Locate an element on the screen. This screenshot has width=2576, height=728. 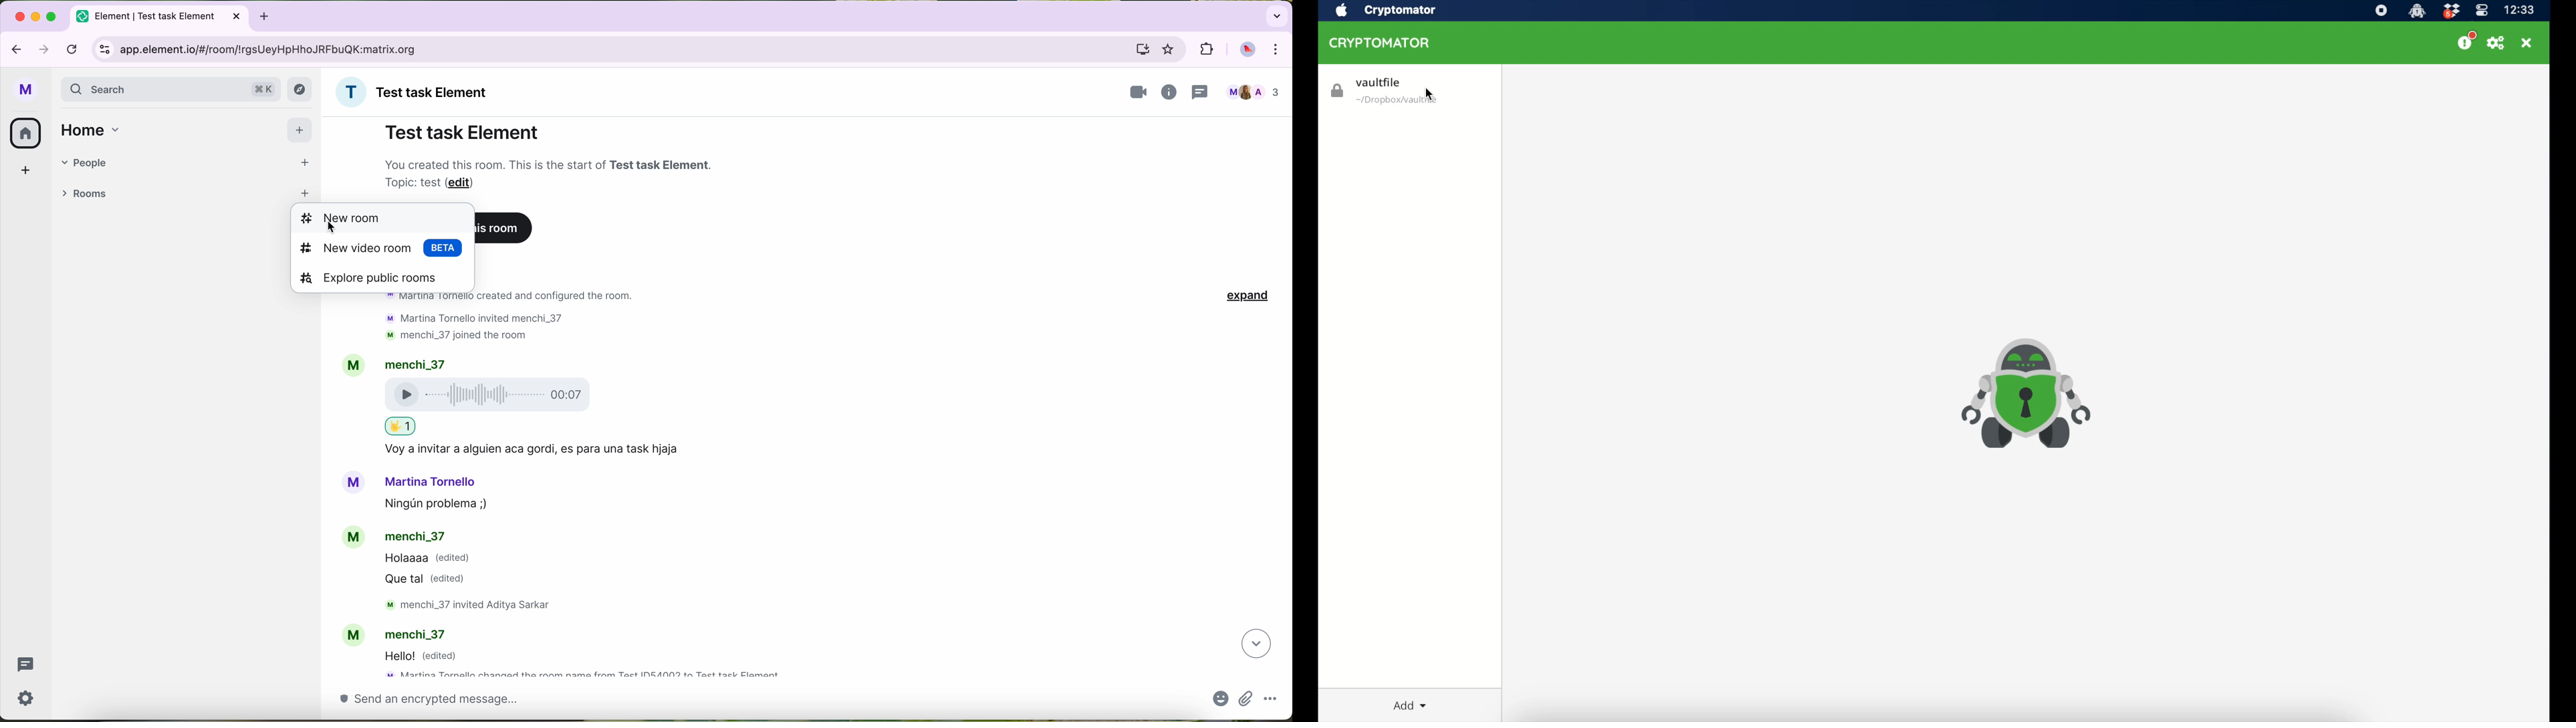
navigate back is located at coordinates (14, 47).